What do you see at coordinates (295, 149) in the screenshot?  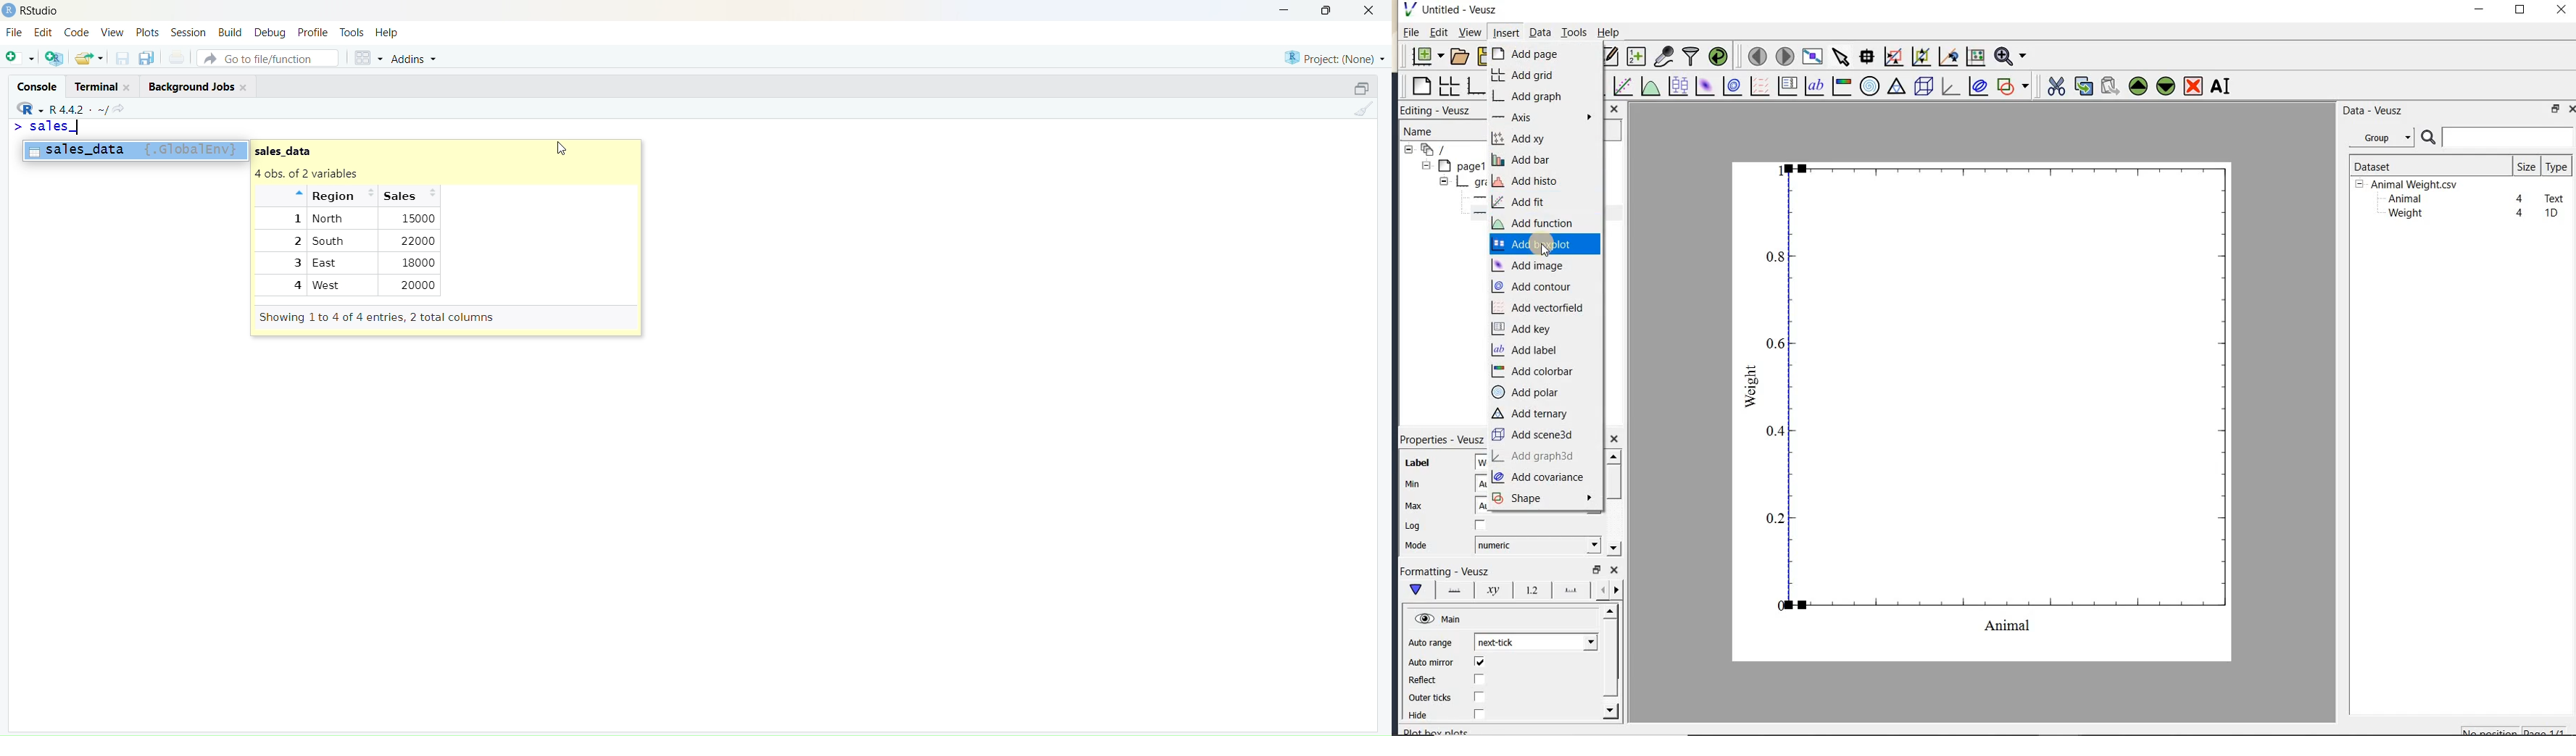 I see `sales_data` at bounding box center [295, 149].